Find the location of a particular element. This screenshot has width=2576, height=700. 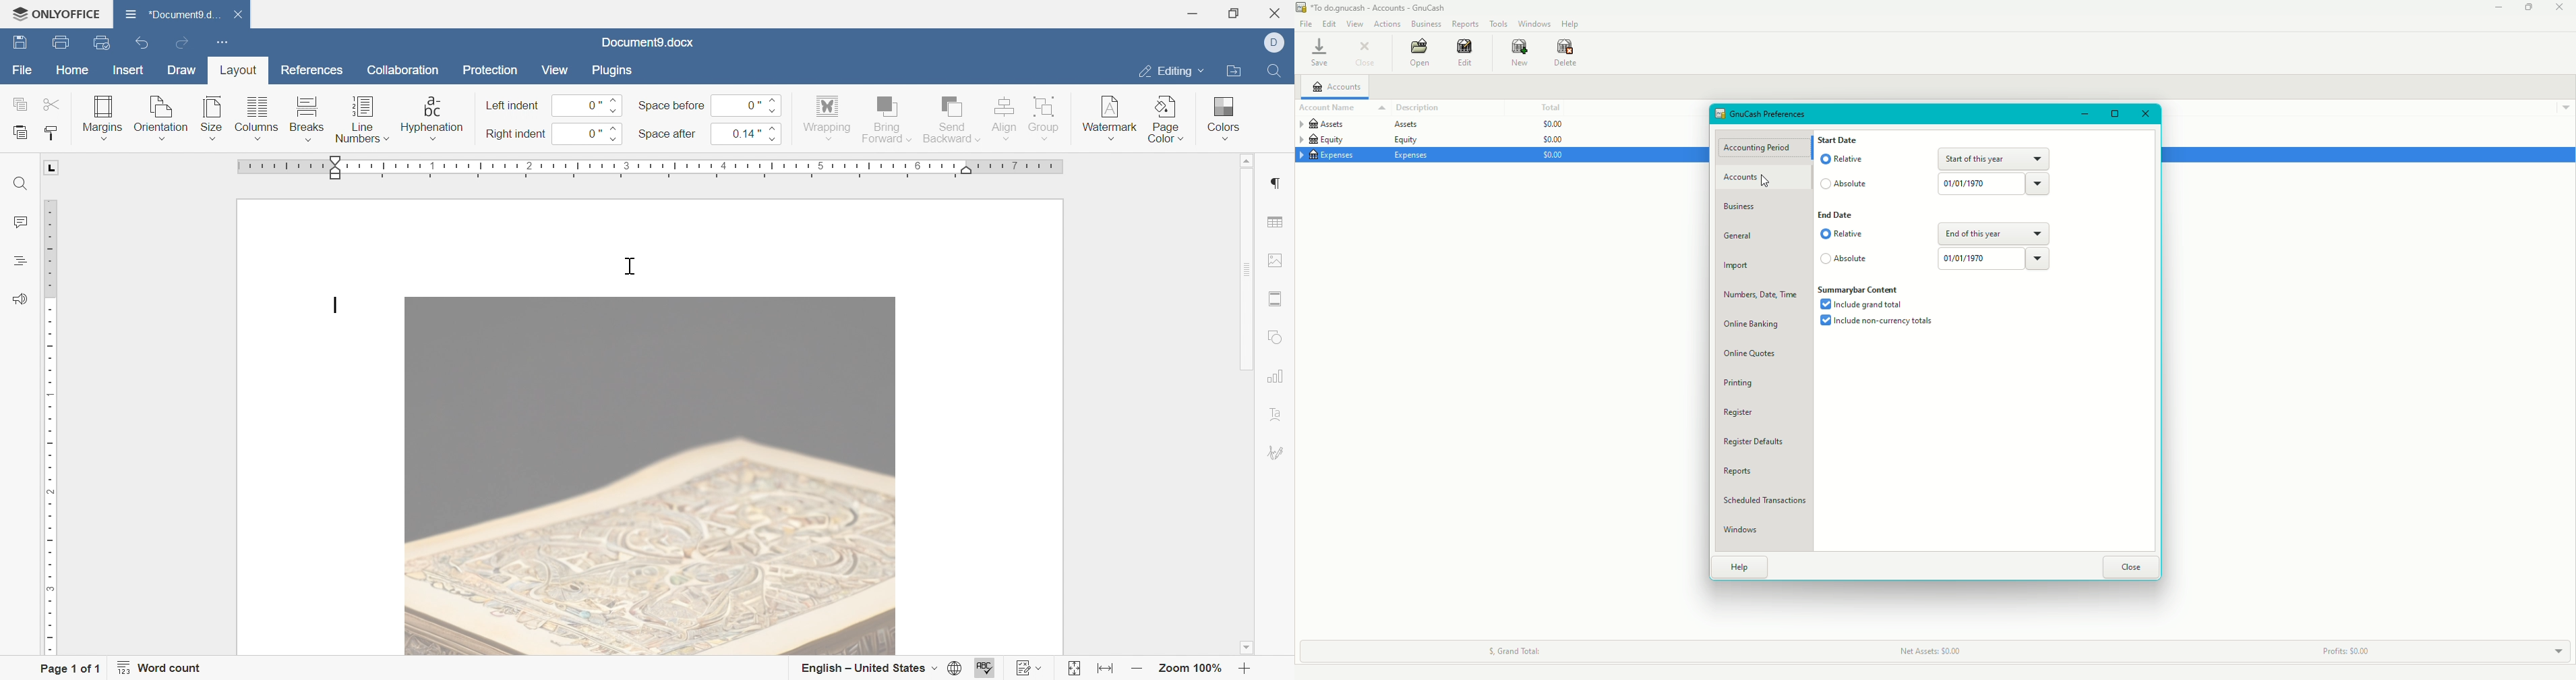

editing is located at coordinates (1168, 74).